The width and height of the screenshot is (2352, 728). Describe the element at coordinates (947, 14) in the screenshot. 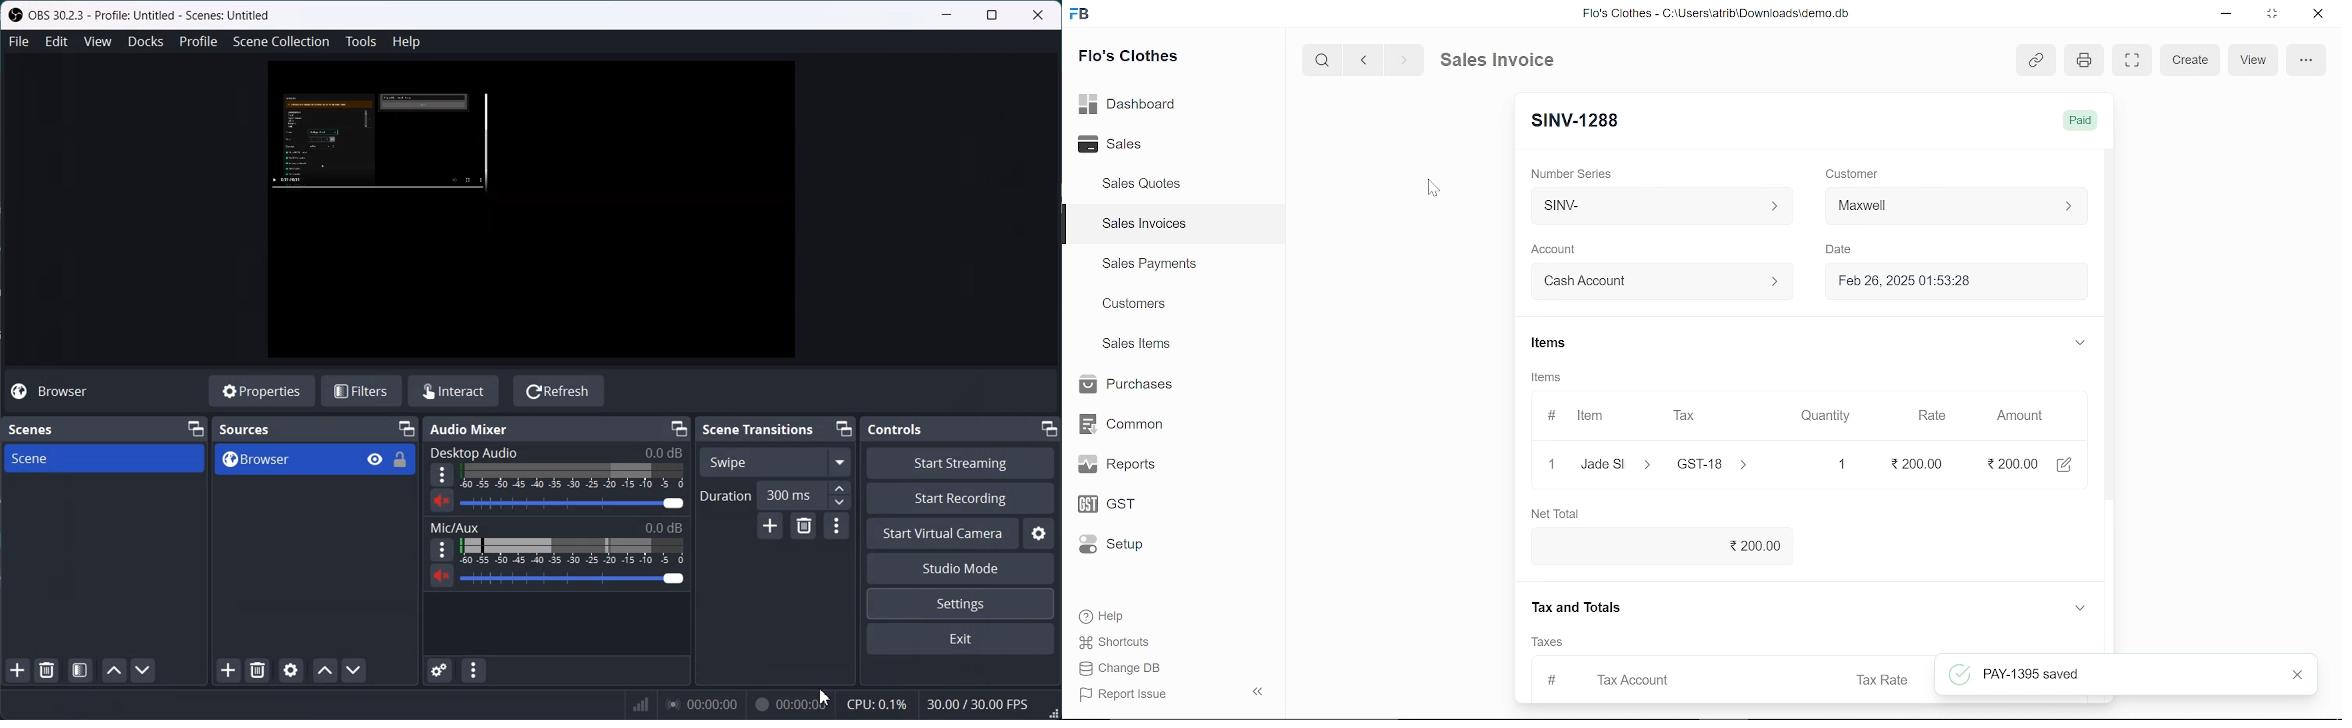

I see `Minimize` at that location.